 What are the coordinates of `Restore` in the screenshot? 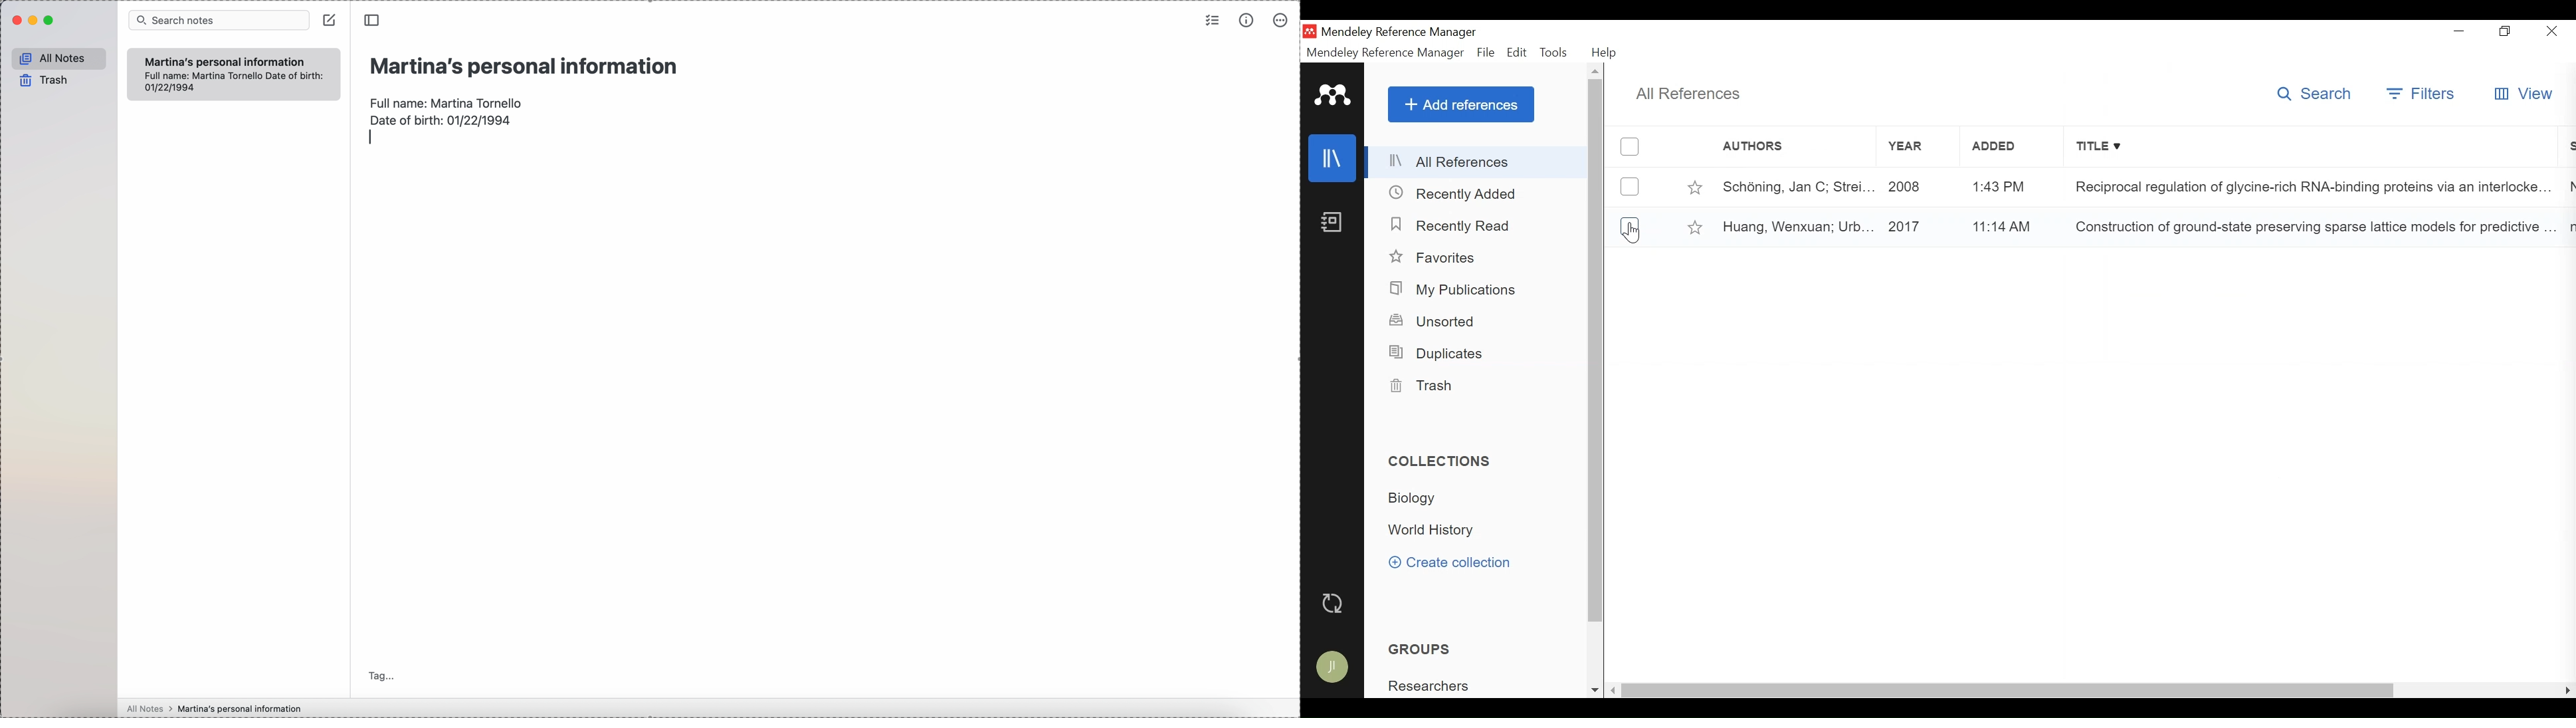 It's located at (2507, 32).